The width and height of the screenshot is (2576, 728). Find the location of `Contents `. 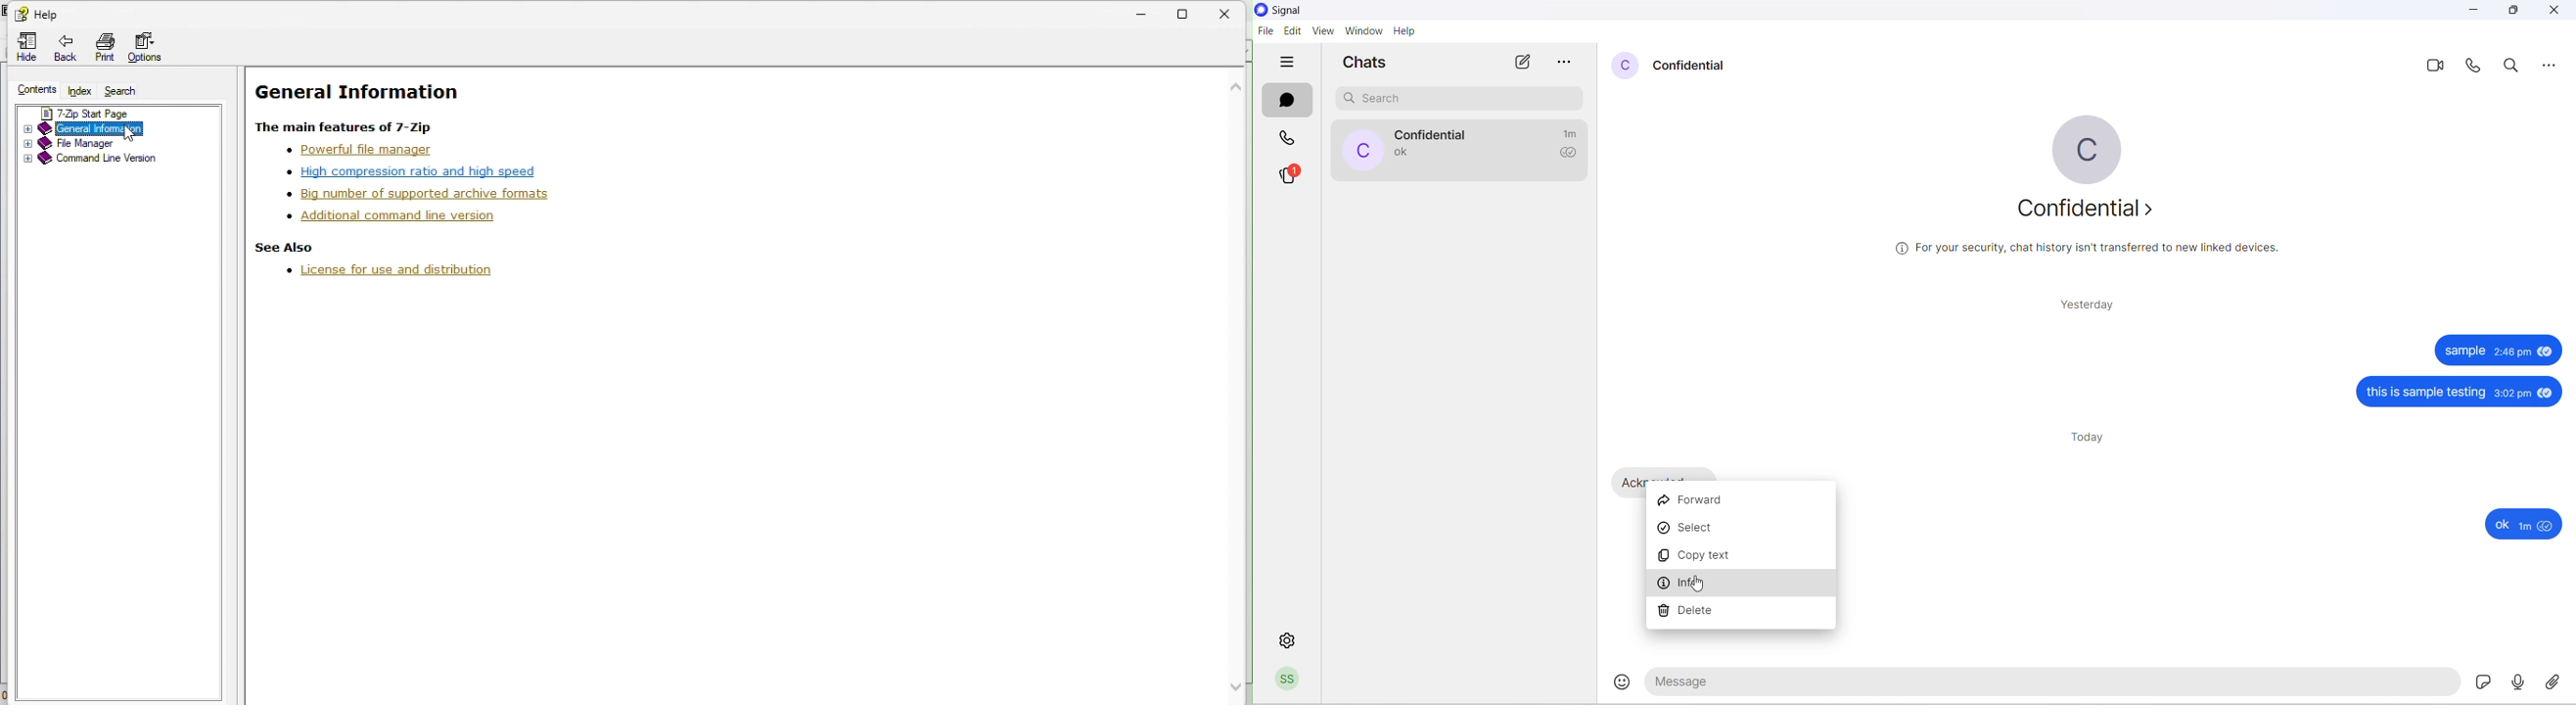

Contents  is located at coordinates (32, 89).